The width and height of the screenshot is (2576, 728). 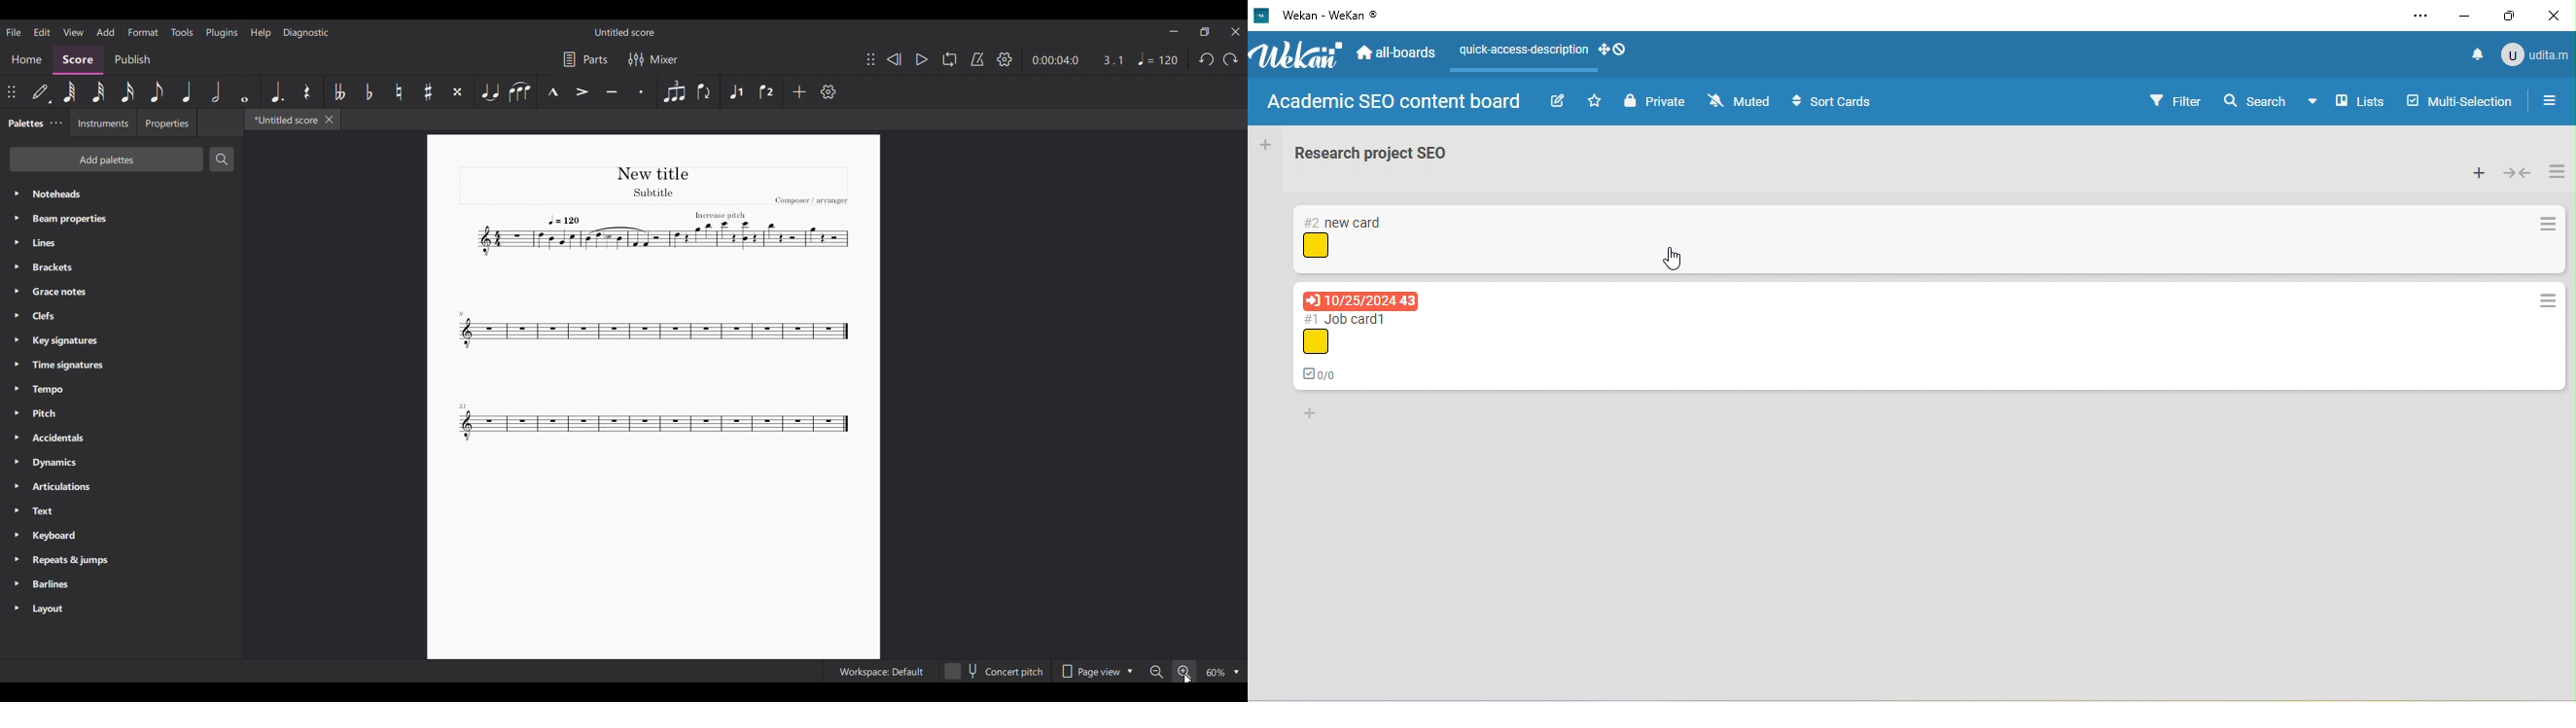 What do you see at coordinates (122, 242) in the screenshot?
I see `Lines` at bounding box center [122, 242].